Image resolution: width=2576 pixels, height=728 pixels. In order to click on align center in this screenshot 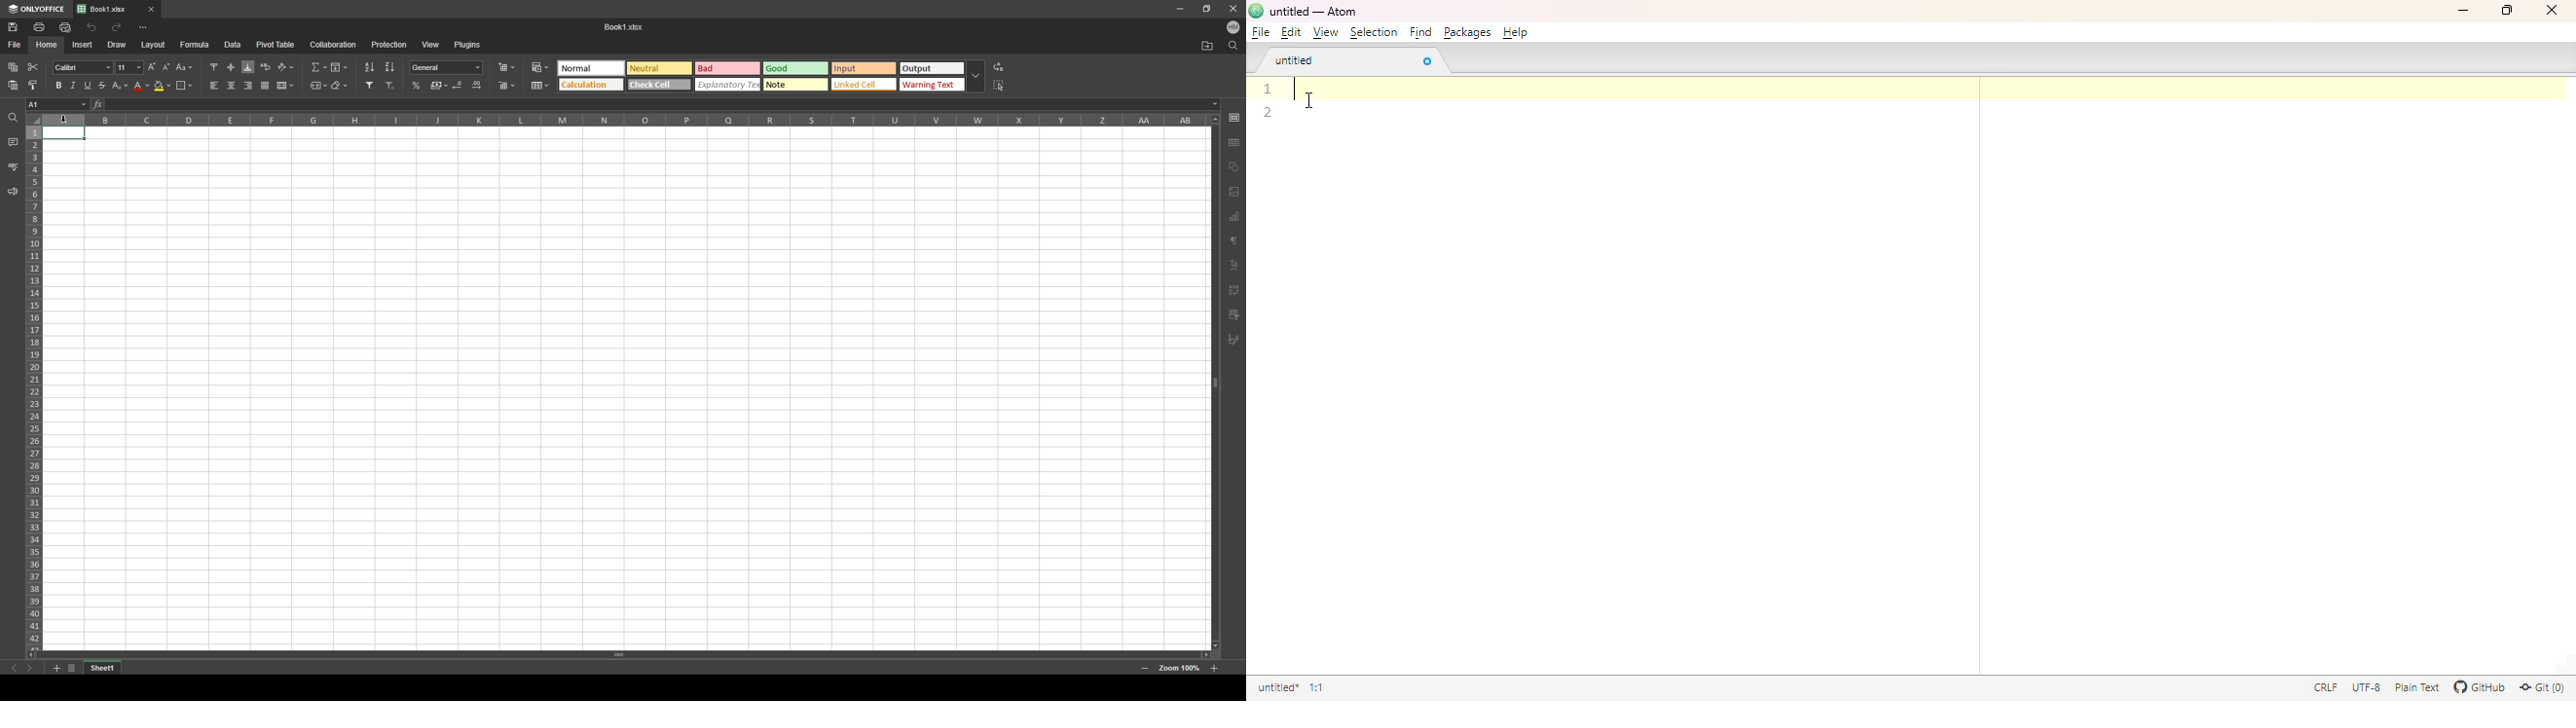, I will do `click(232, 85)`.